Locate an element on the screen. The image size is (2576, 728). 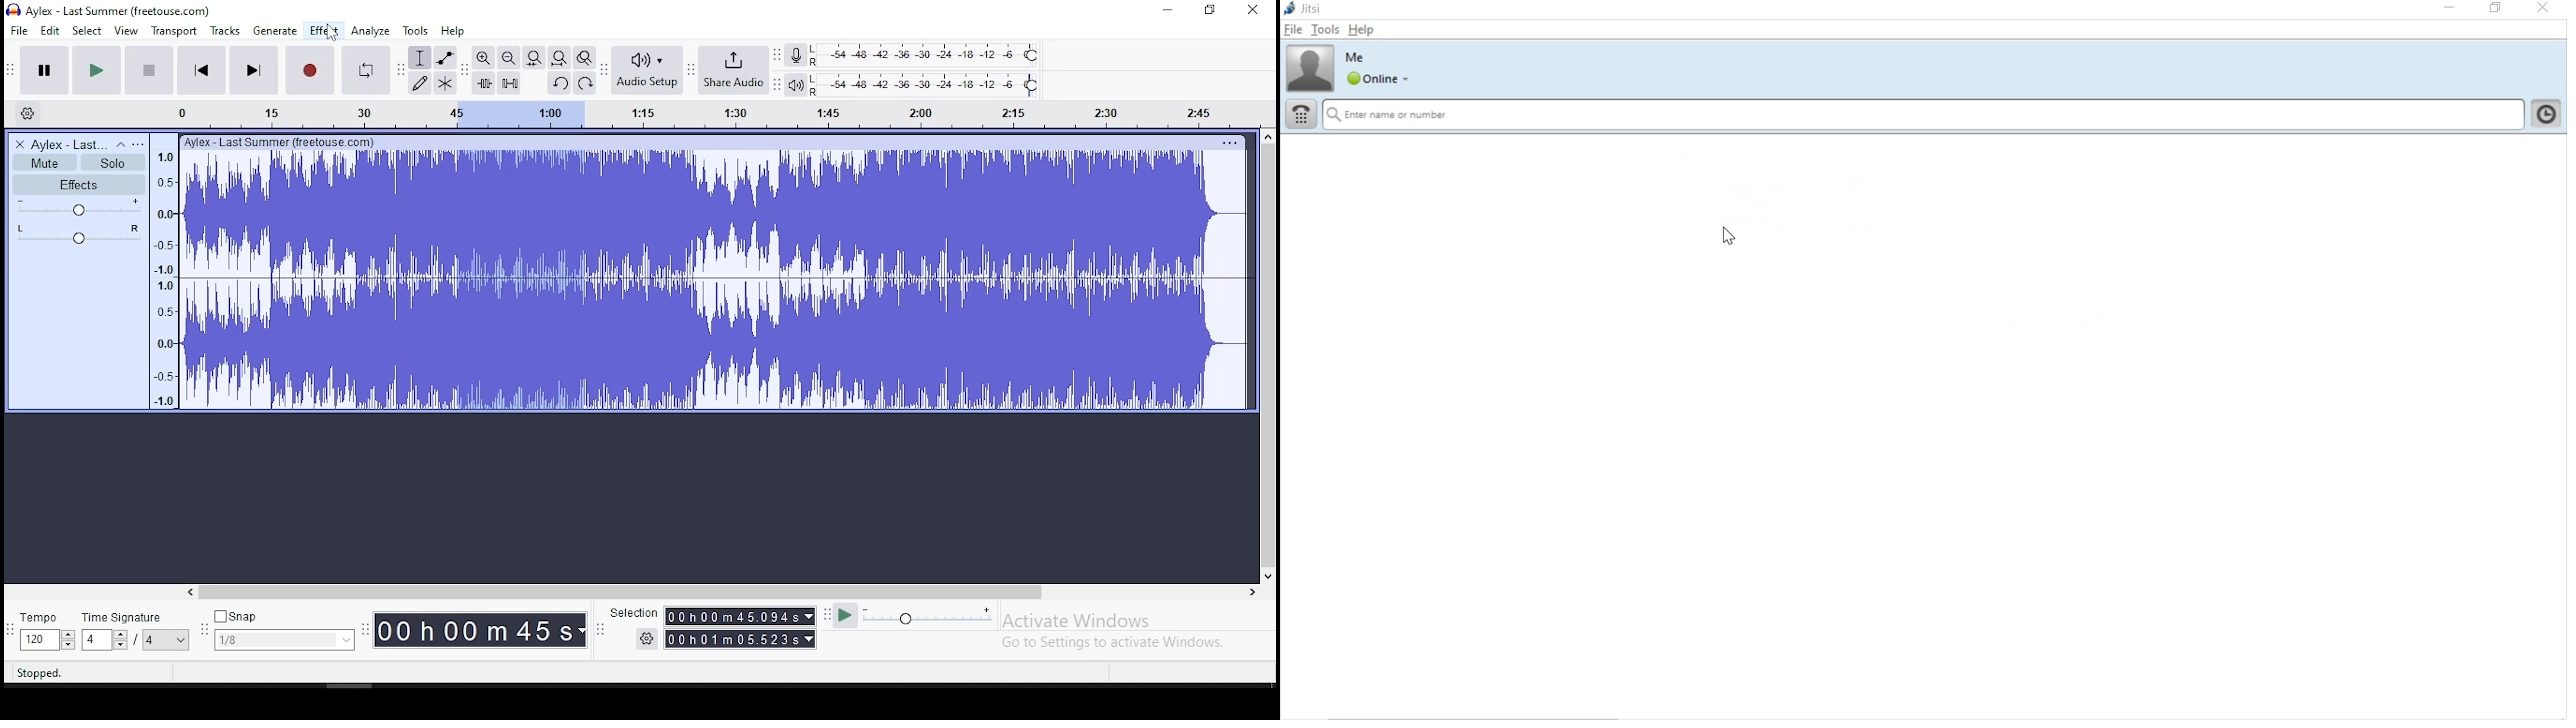
| Stopped. is located at coordinates (31, 672).